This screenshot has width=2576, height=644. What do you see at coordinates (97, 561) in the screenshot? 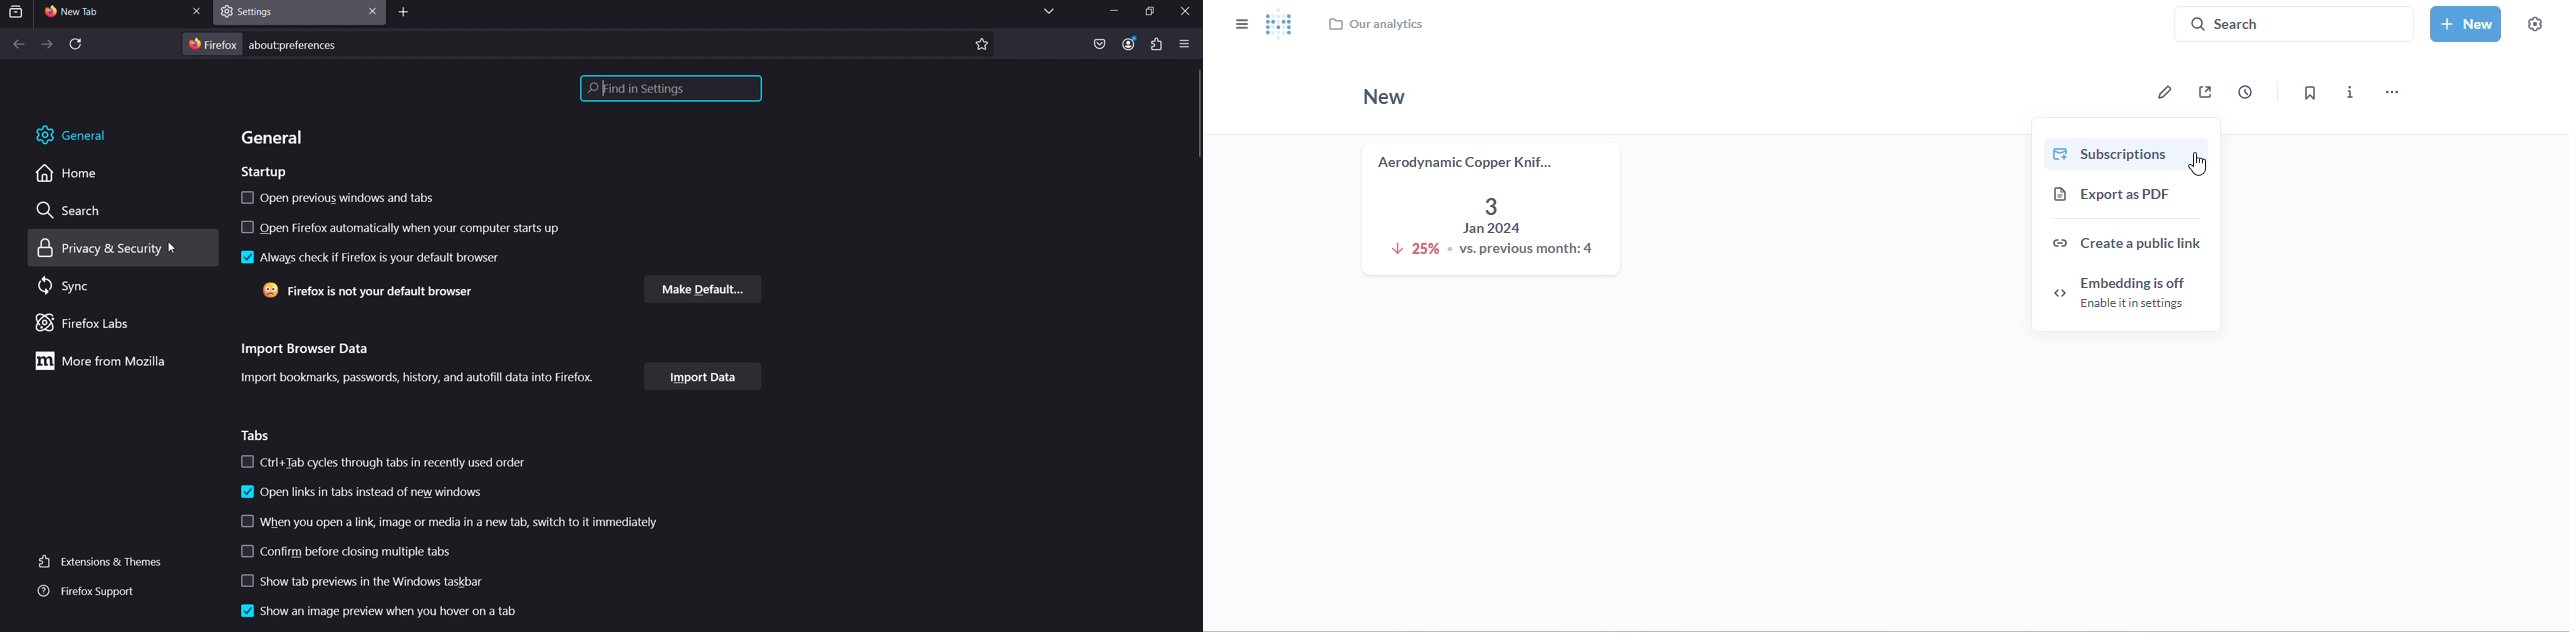
I see `extensions & themes` at bounding box center [97, 561].